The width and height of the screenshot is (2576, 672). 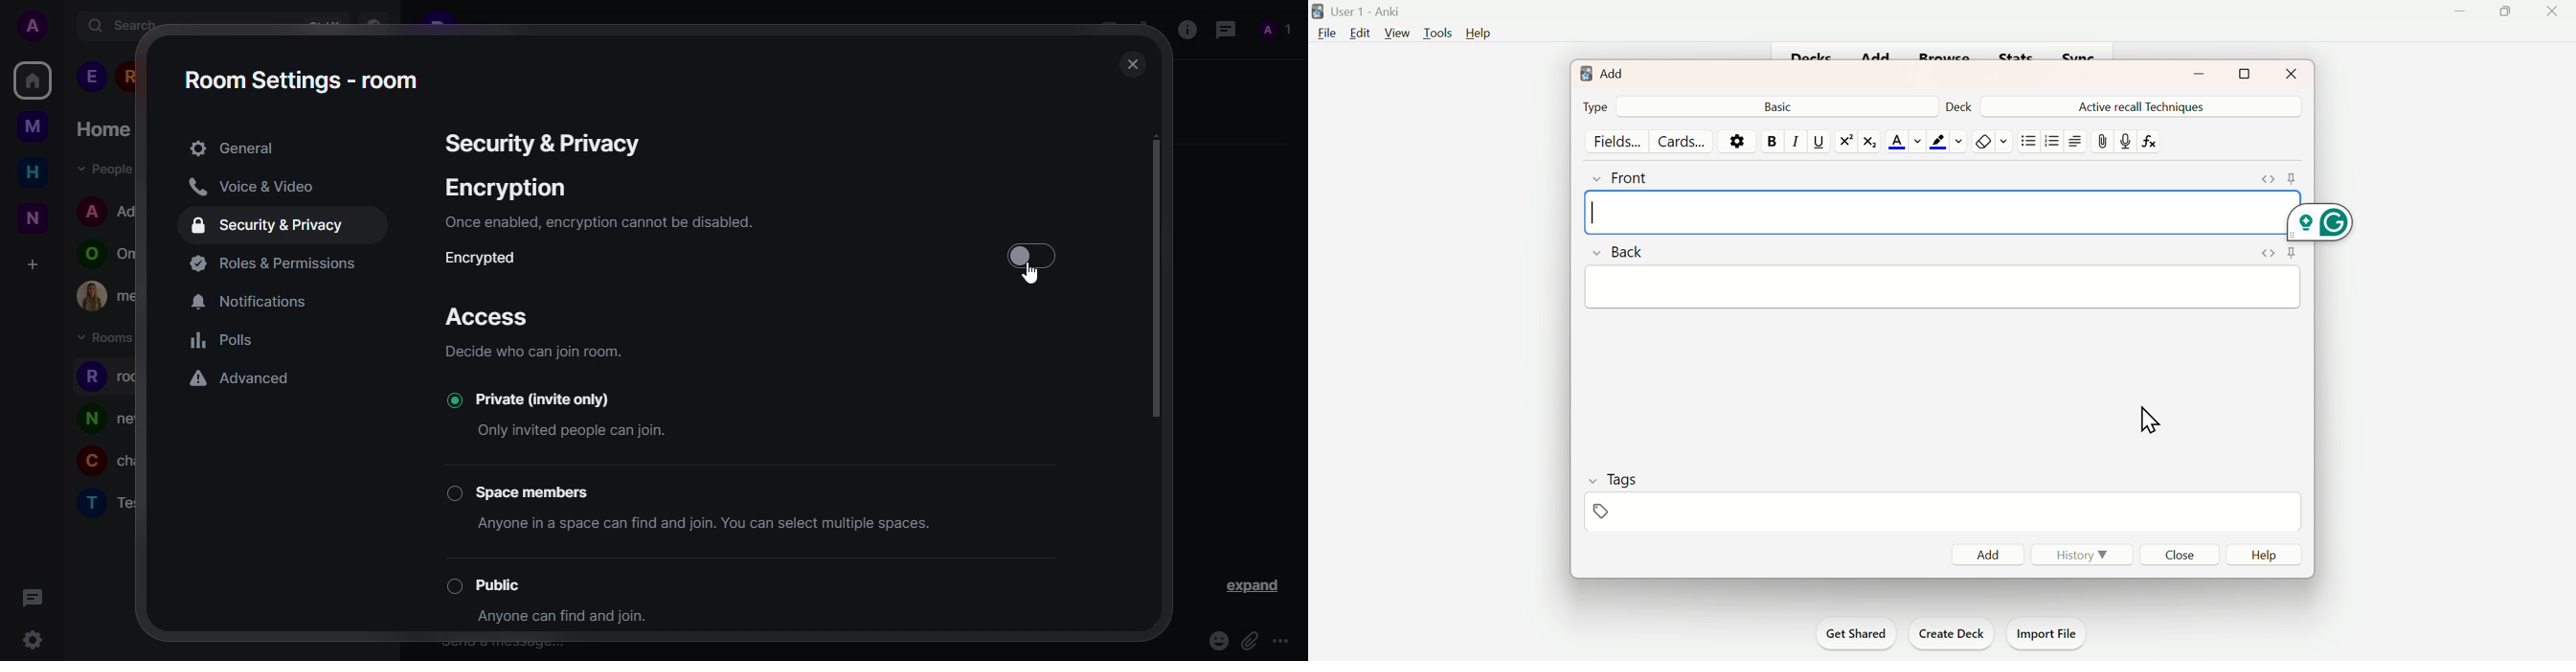 I want to click on encrypted, so click(x=486, y=258).